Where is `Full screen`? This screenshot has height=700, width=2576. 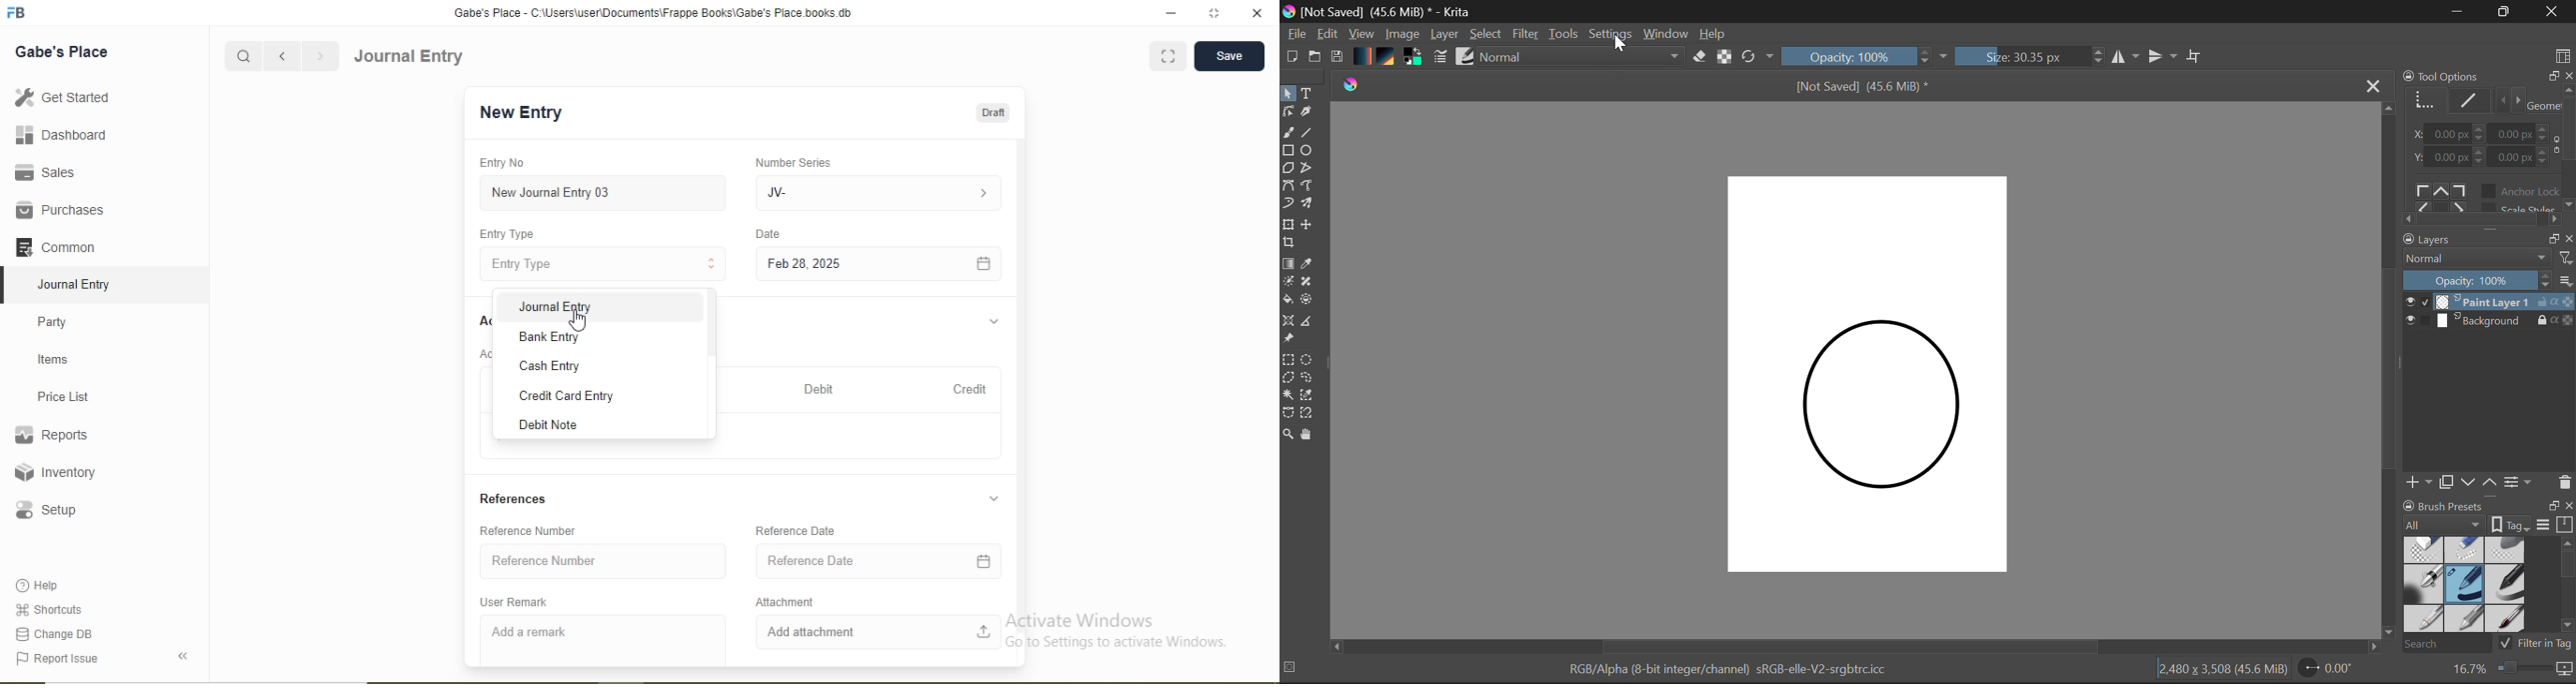
Full screen is located at coordinates (1169, 55).